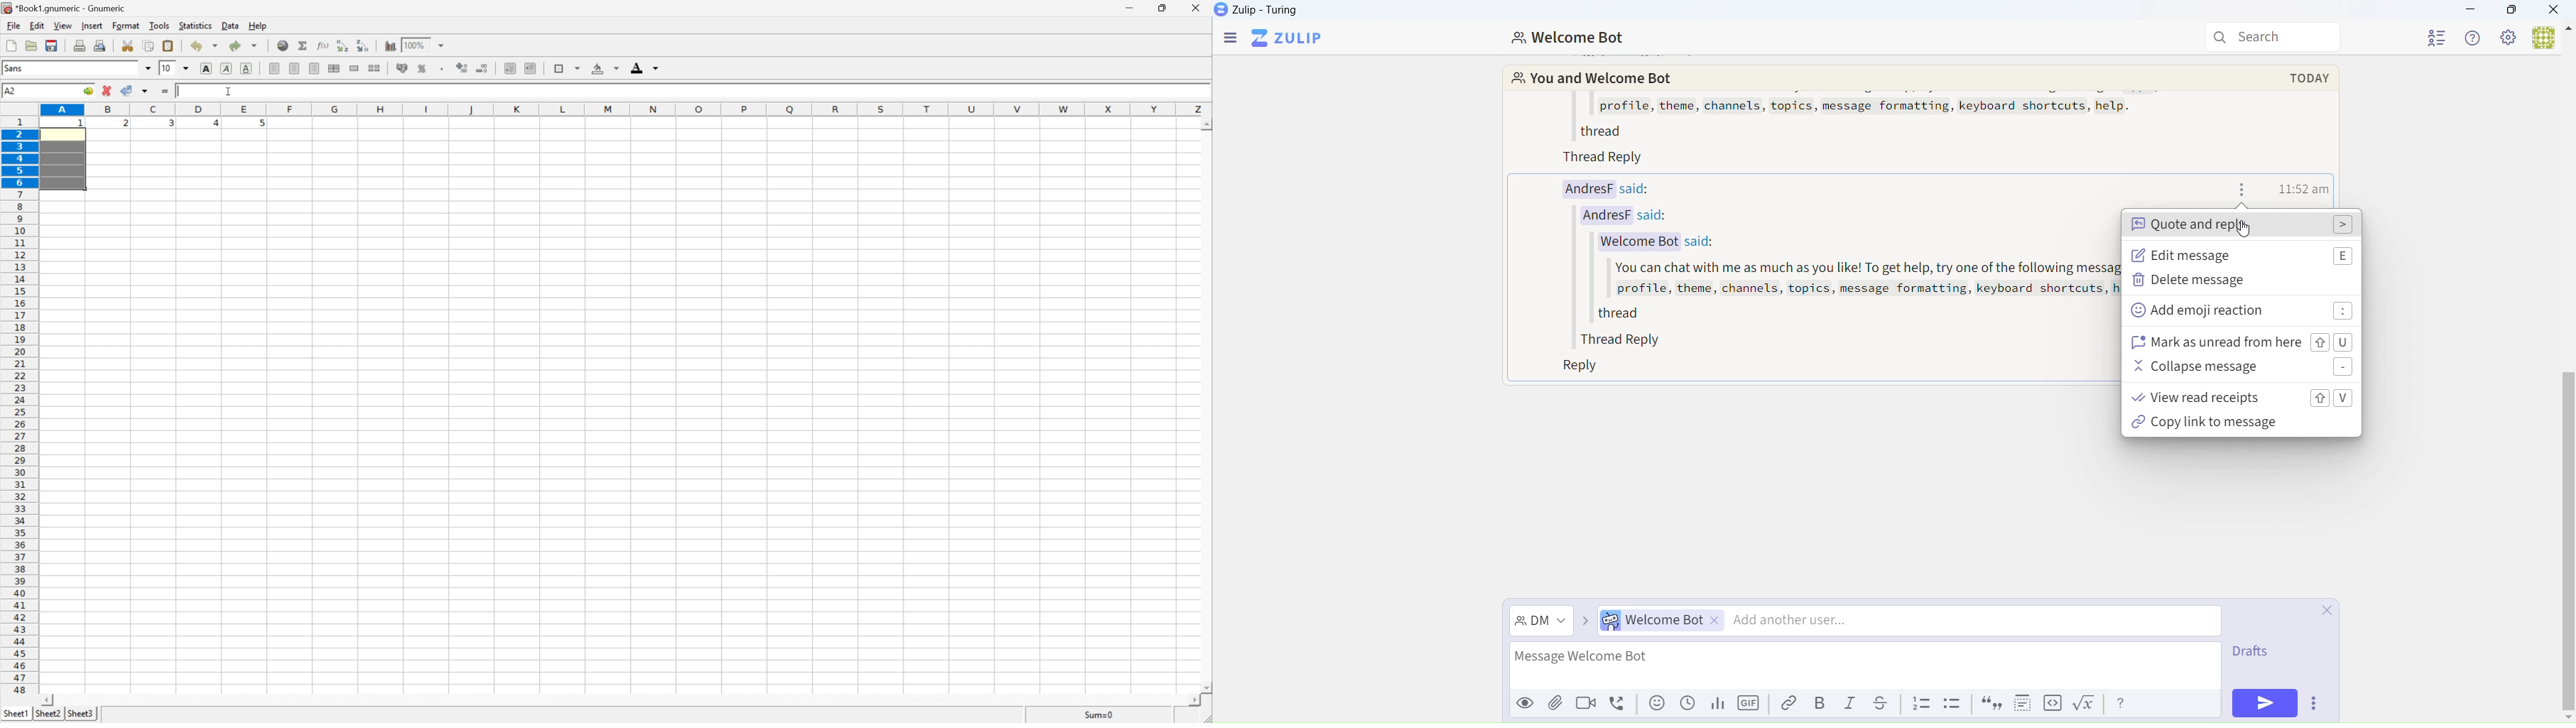 The image size is (2576, 728). Describe the element at coordinates (1289, 40) in the screenshot. I see `Zulip` at that location.